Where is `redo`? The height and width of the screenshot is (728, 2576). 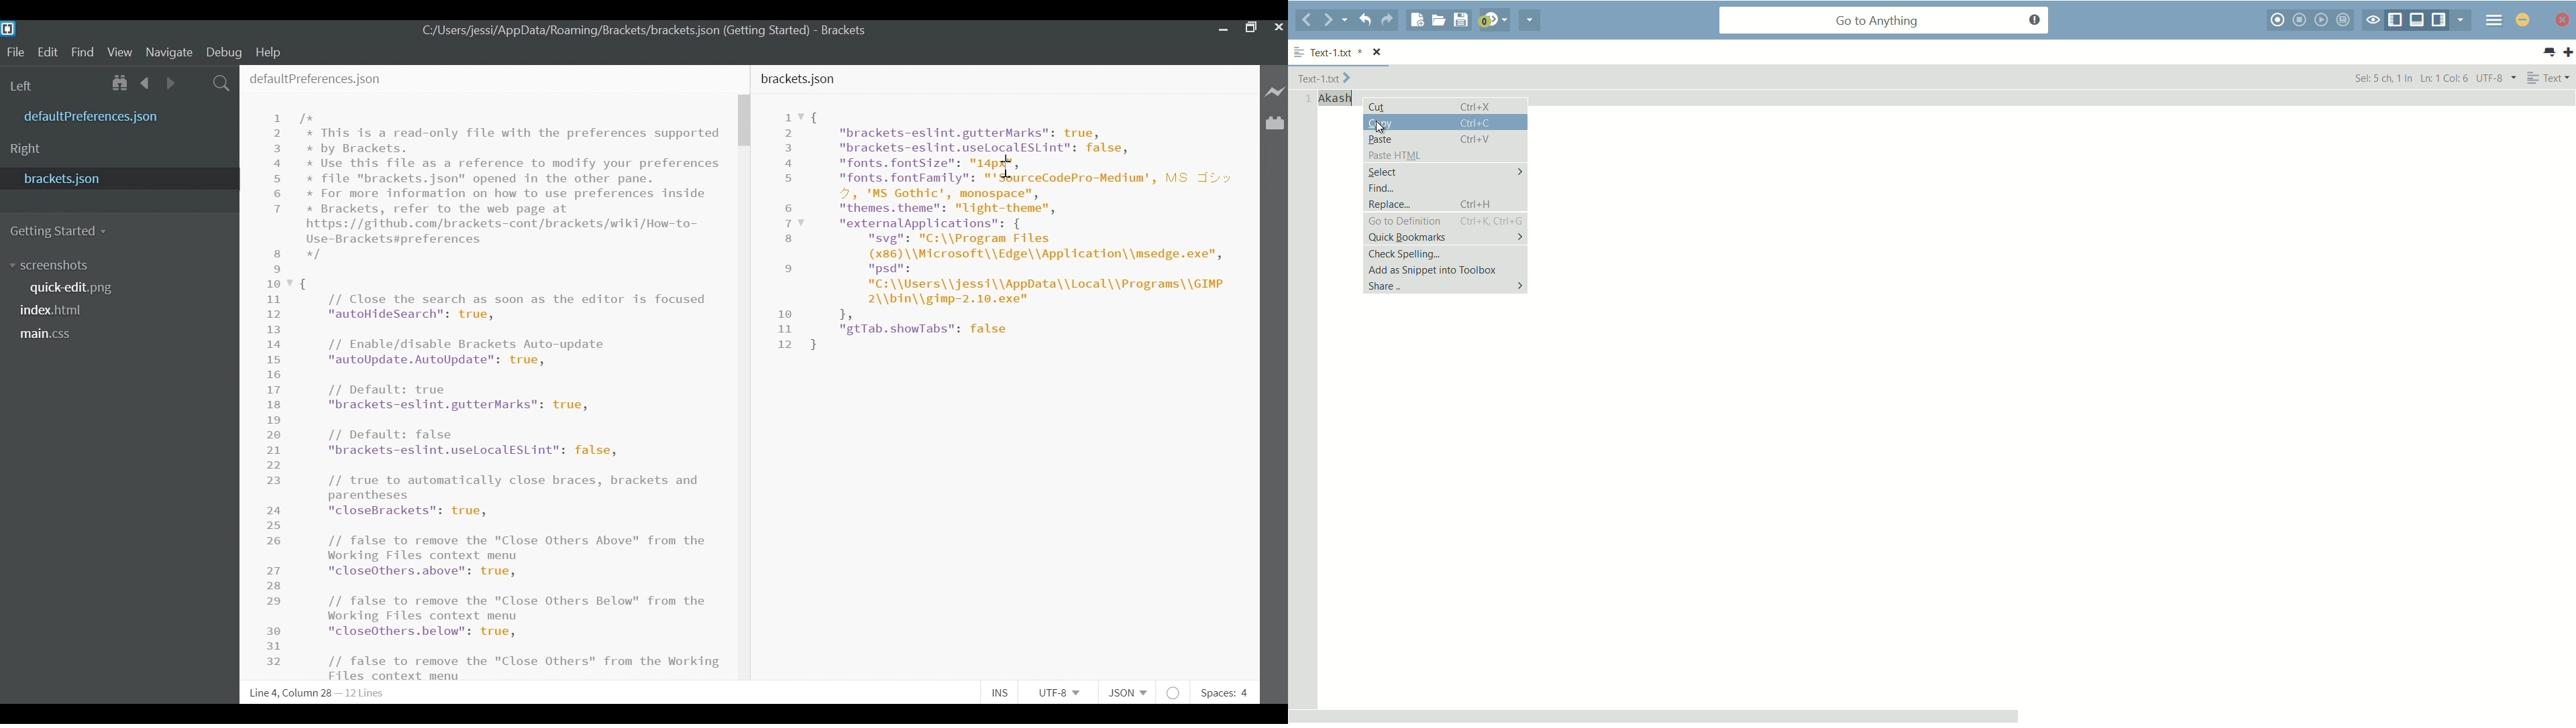 redo is located at coordinates (1387, 20).